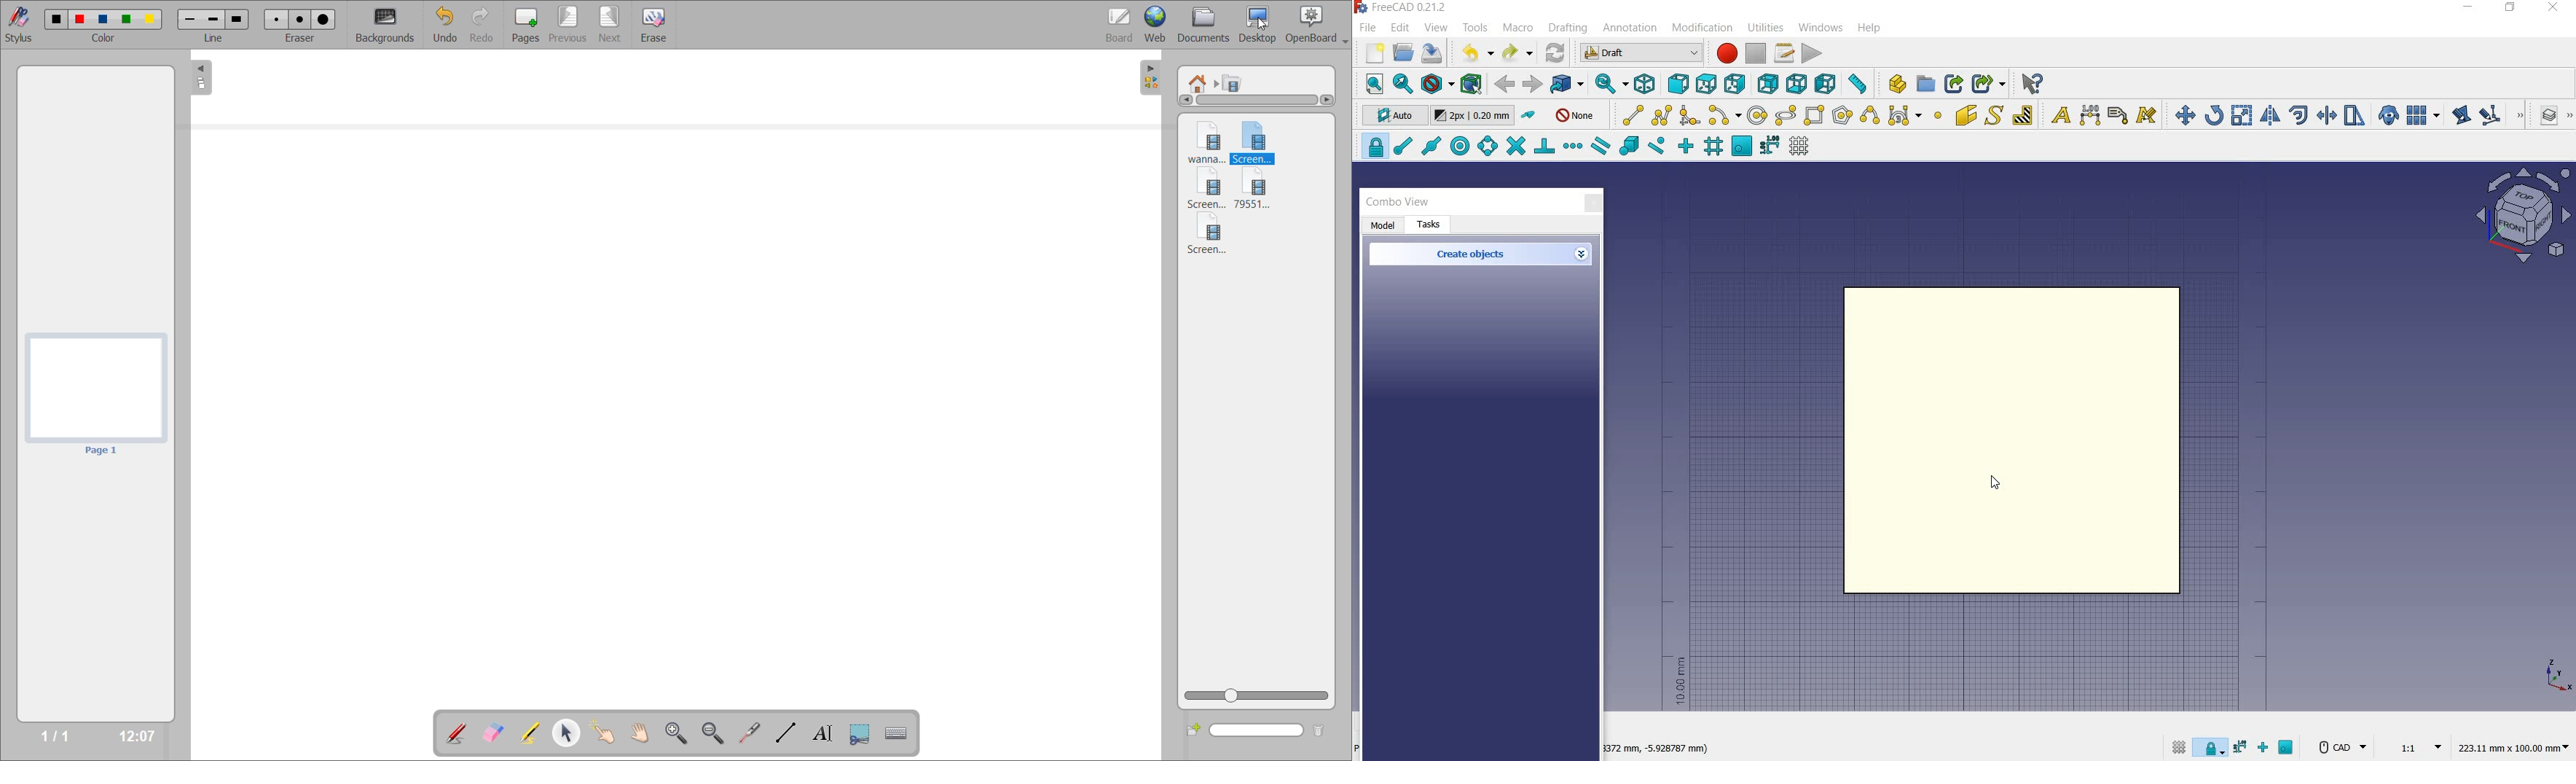  I want to click on manage layers, so click(2542, 117).